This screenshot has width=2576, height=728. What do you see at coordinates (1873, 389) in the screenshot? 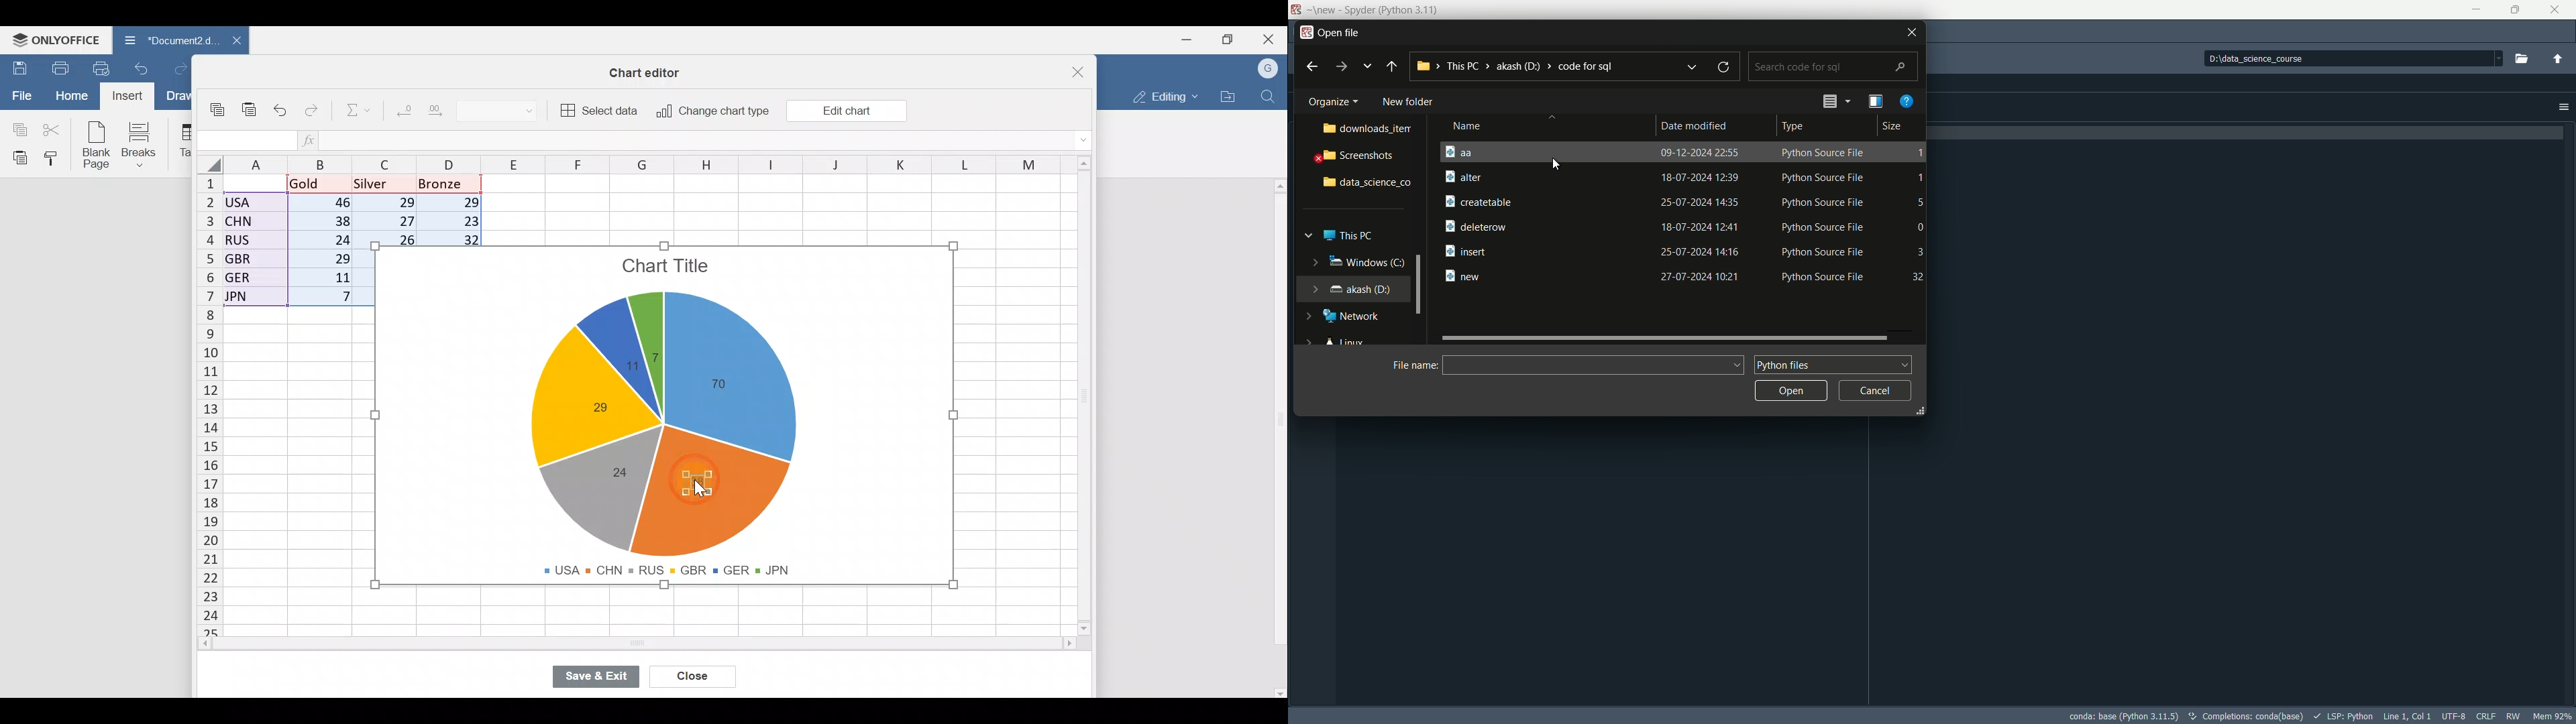
I see `cancel` at bounding box center [1873, 389].